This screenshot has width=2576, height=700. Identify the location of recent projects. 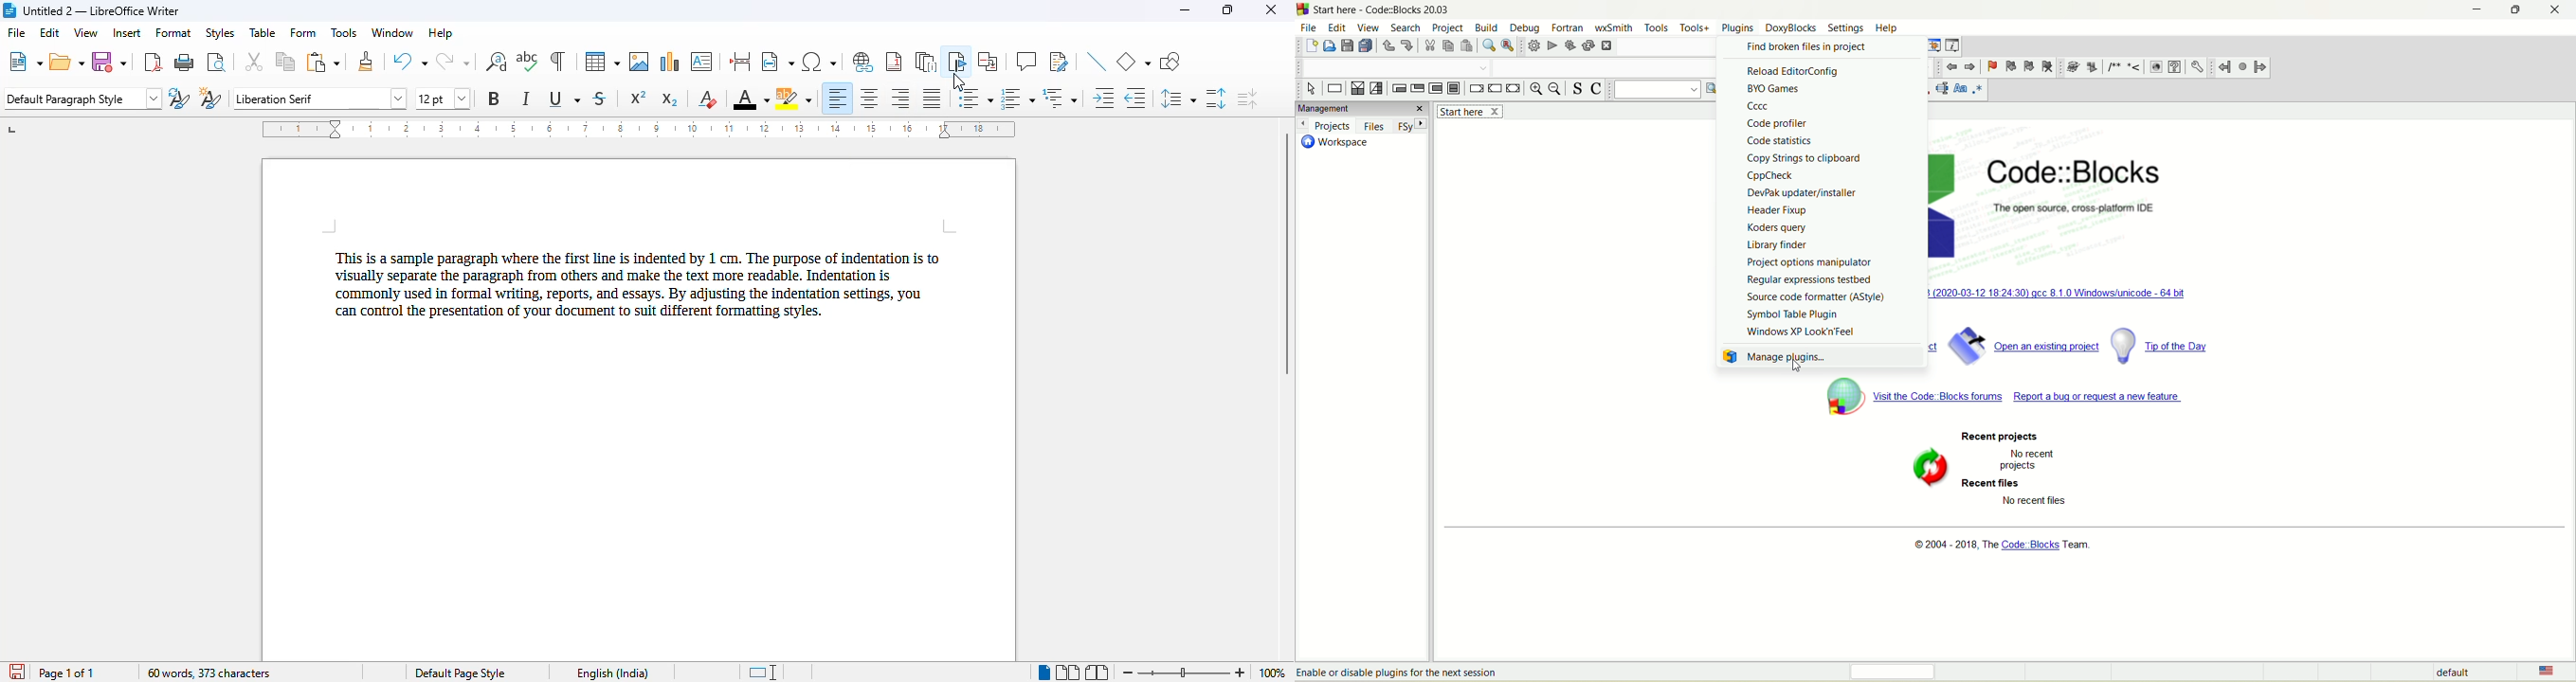
(1998, 436).